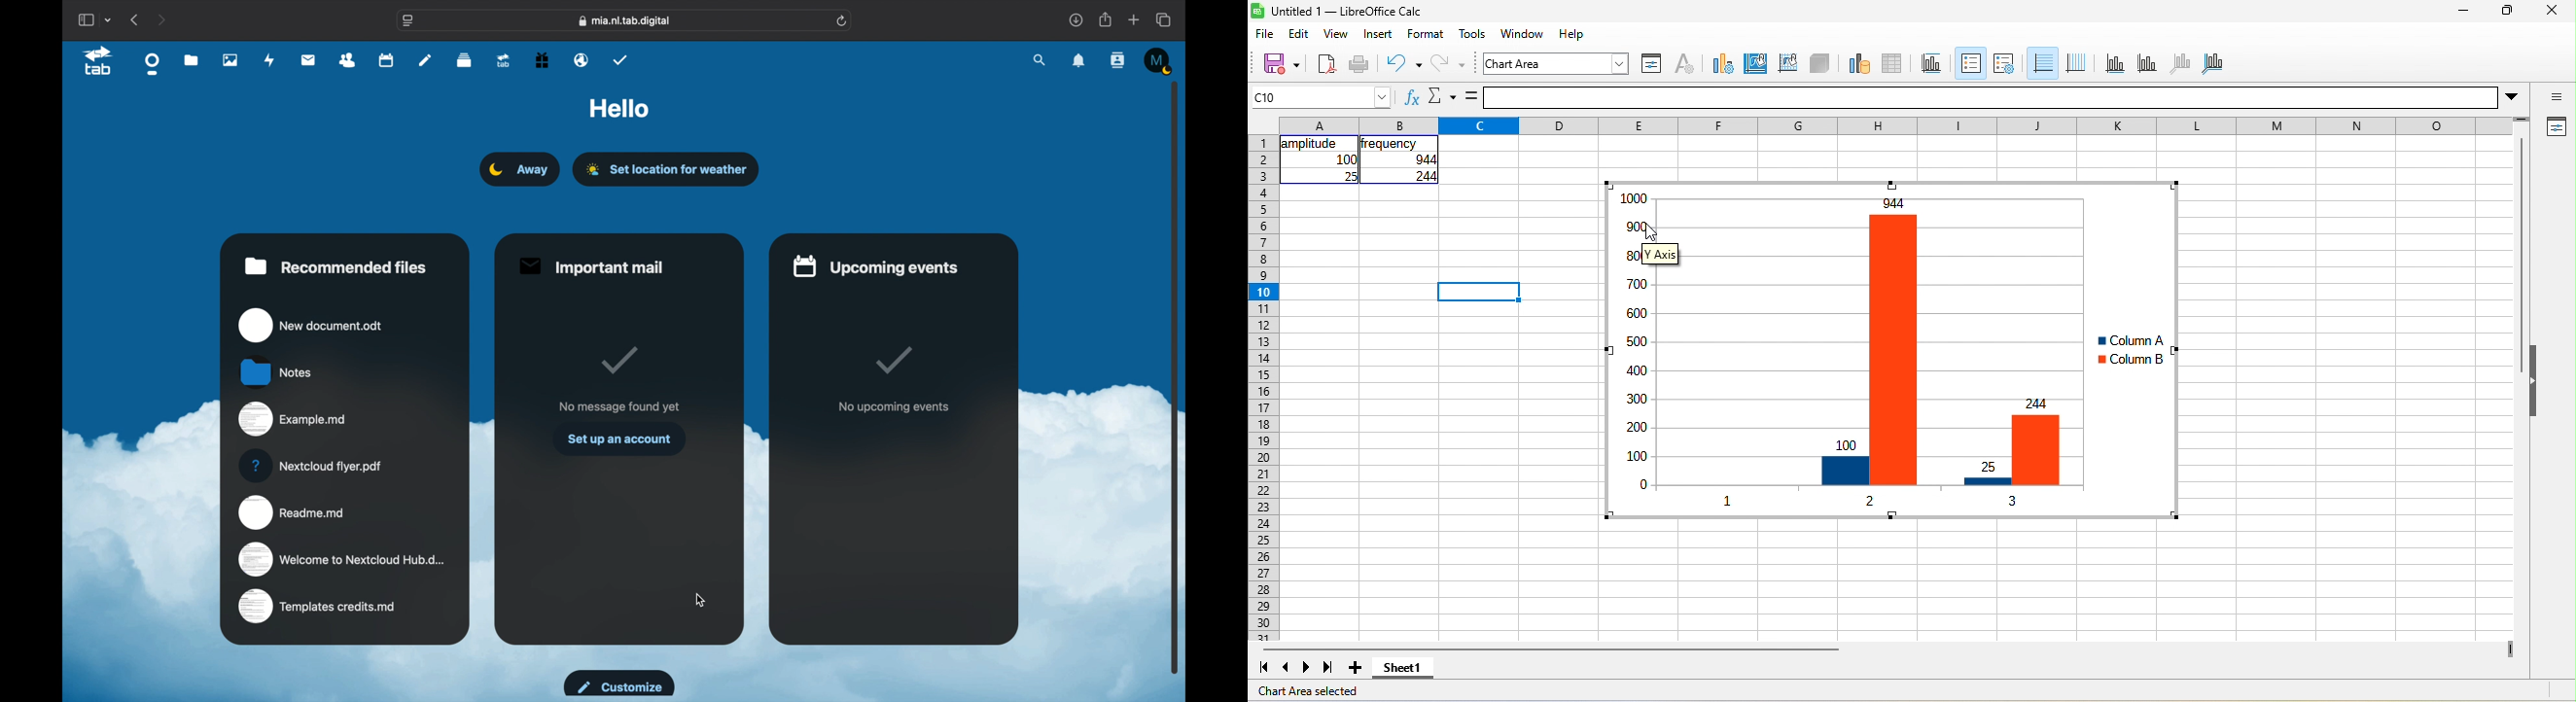 The image size is (2576, 728). I want to click on format selection, so click(1649, 63).